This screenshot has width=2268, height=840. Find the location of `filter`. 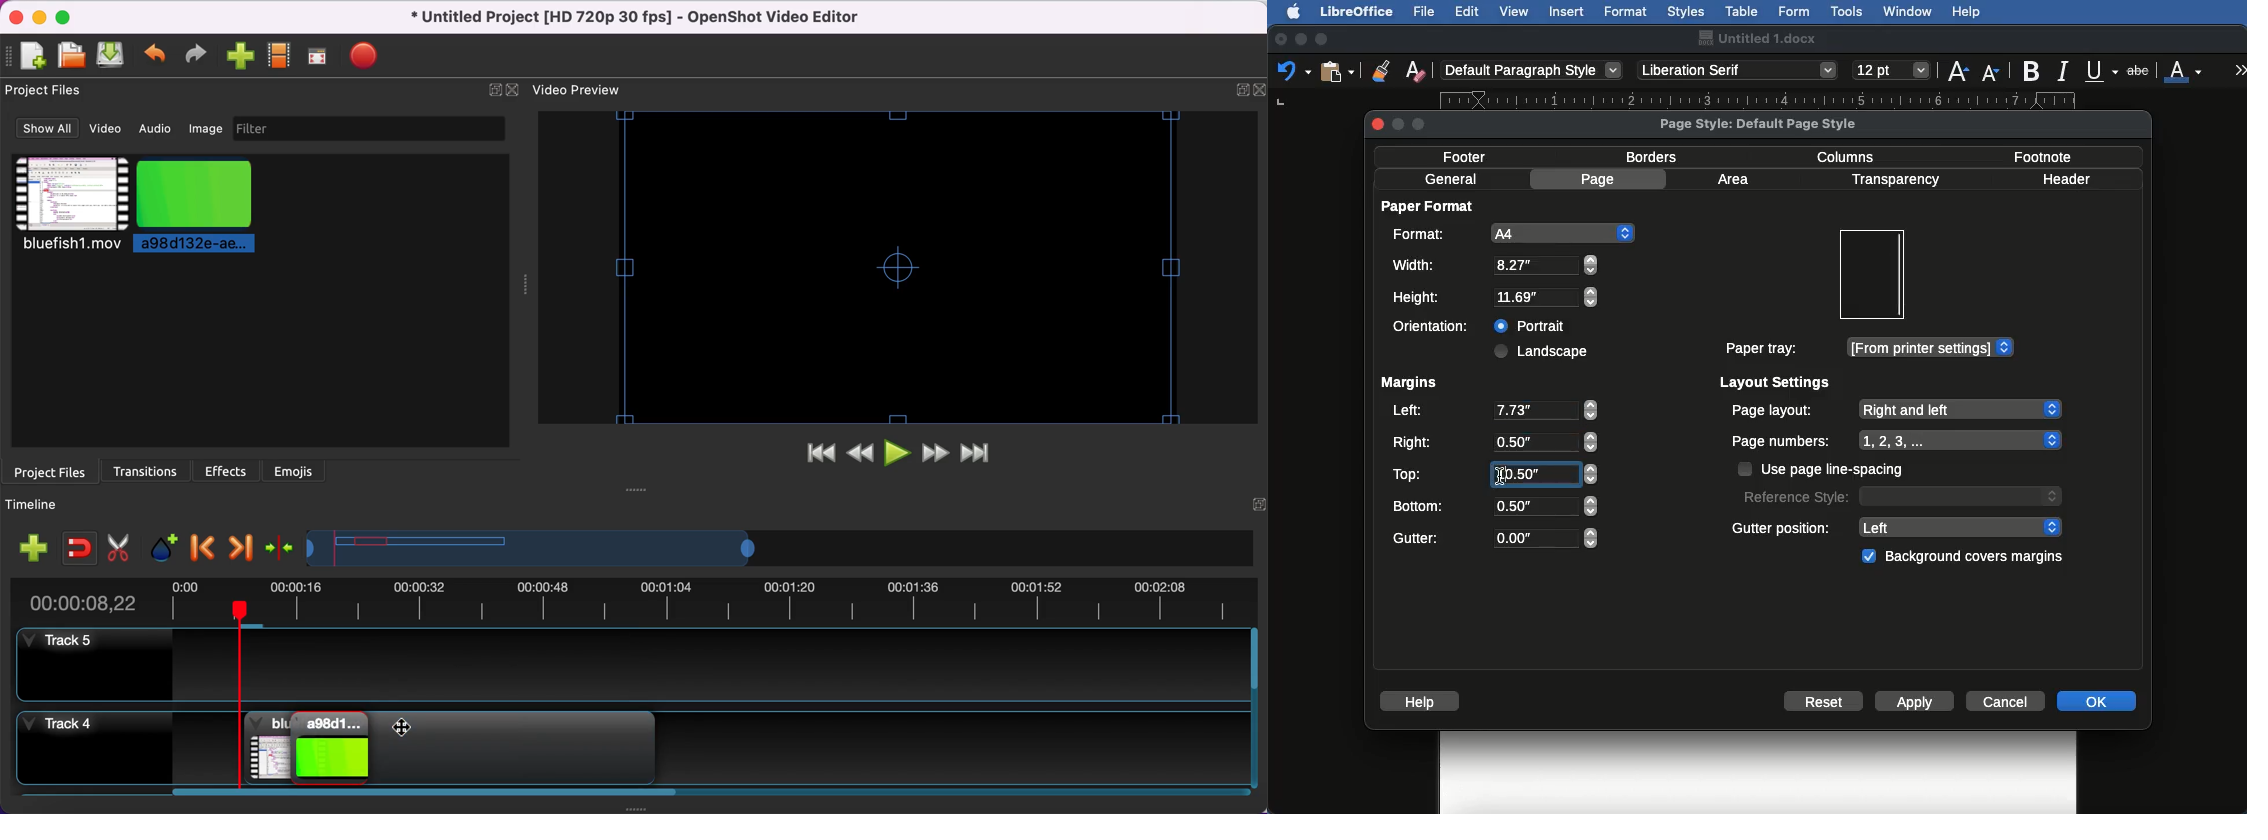

filter is located at coordinates (368, 129).